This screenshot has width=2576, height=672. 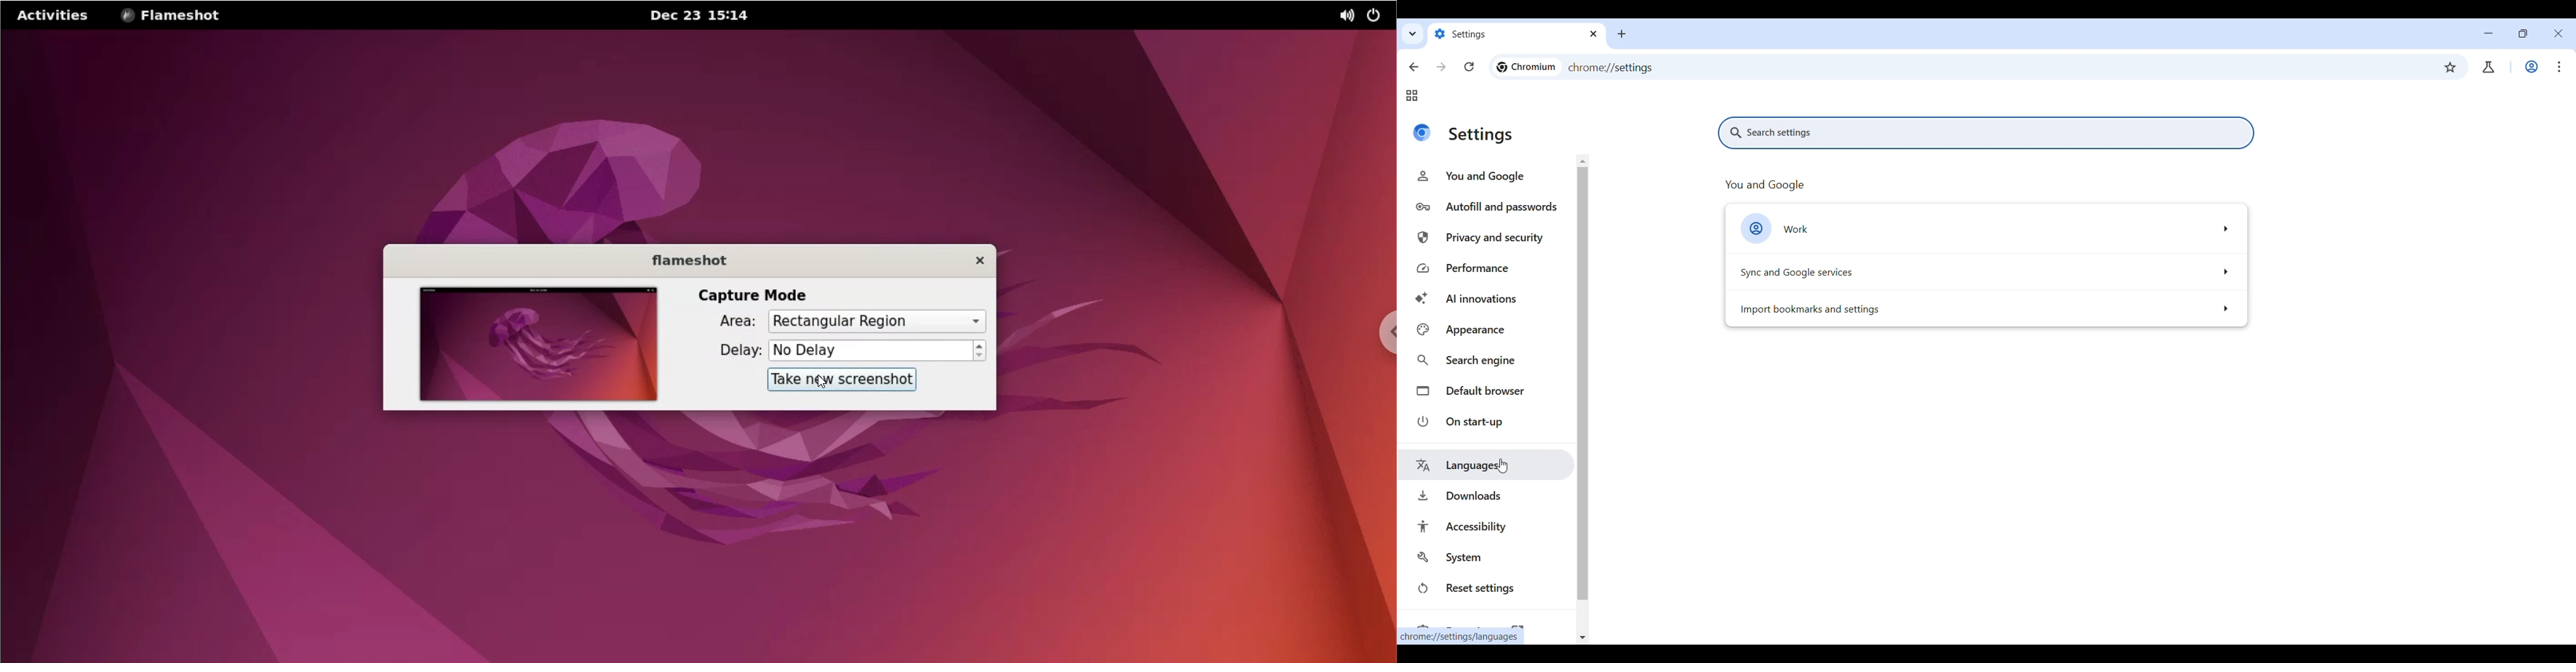 I want to click on Logo of current site, so click(x=1421, y=133).